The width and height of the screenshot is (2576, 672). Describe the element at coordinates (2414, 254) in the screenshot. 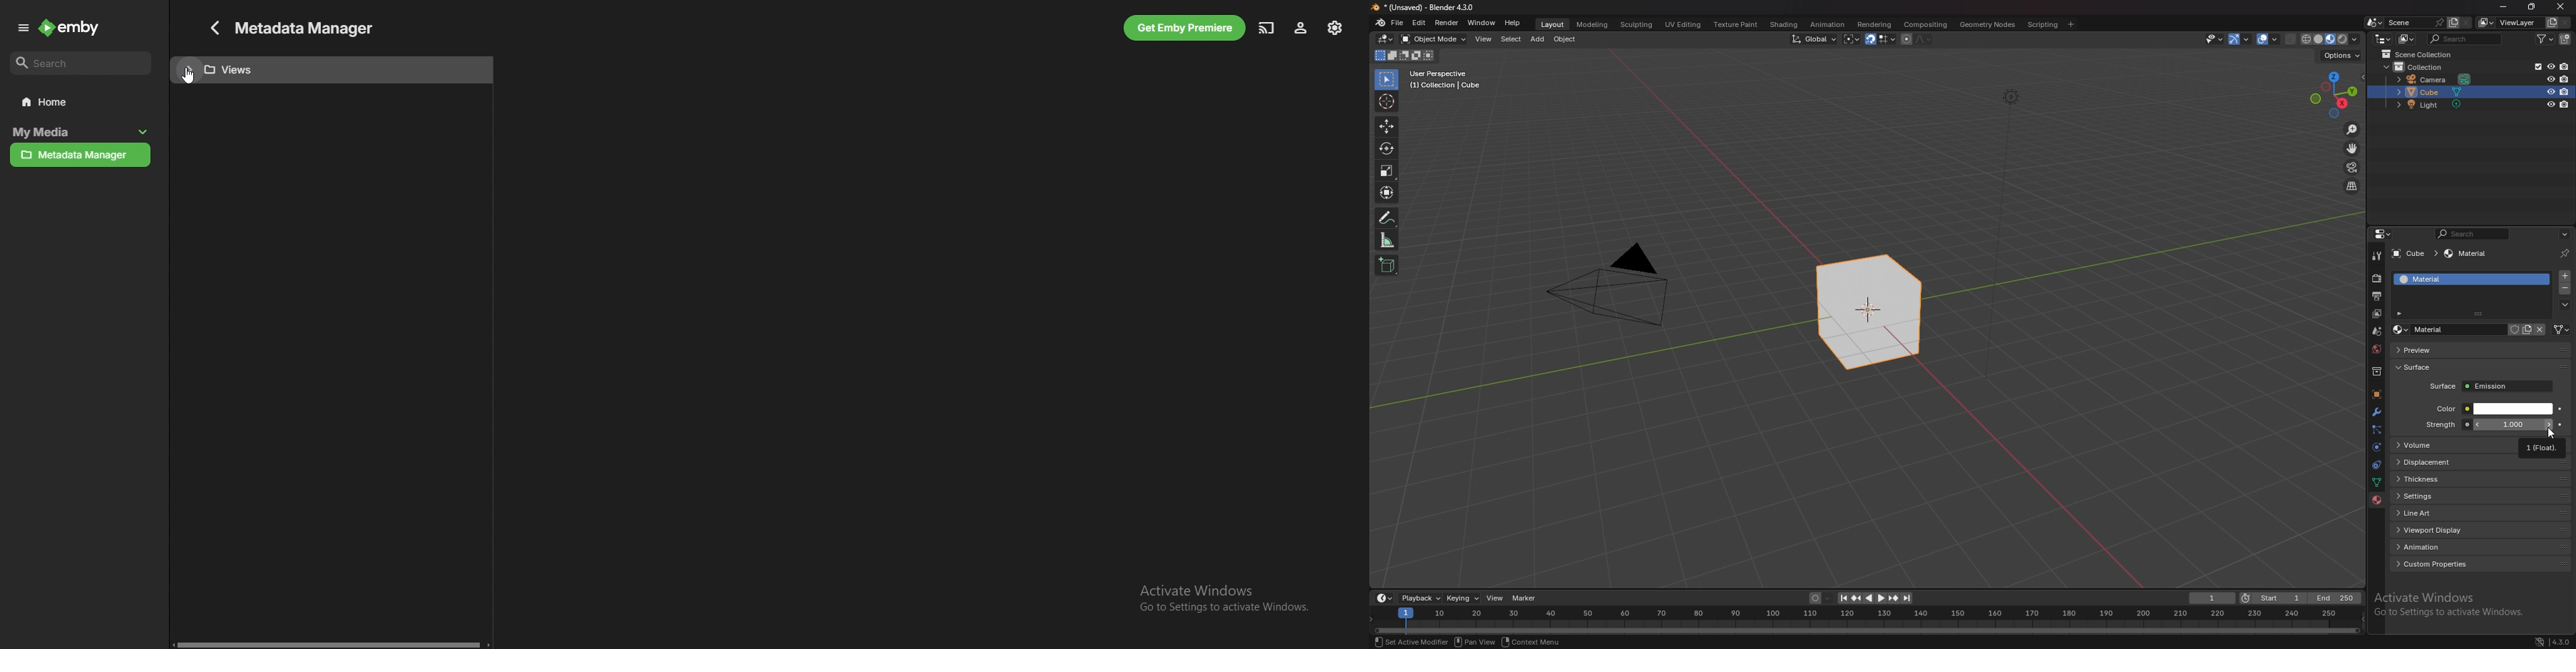

I see `cube` at that location.